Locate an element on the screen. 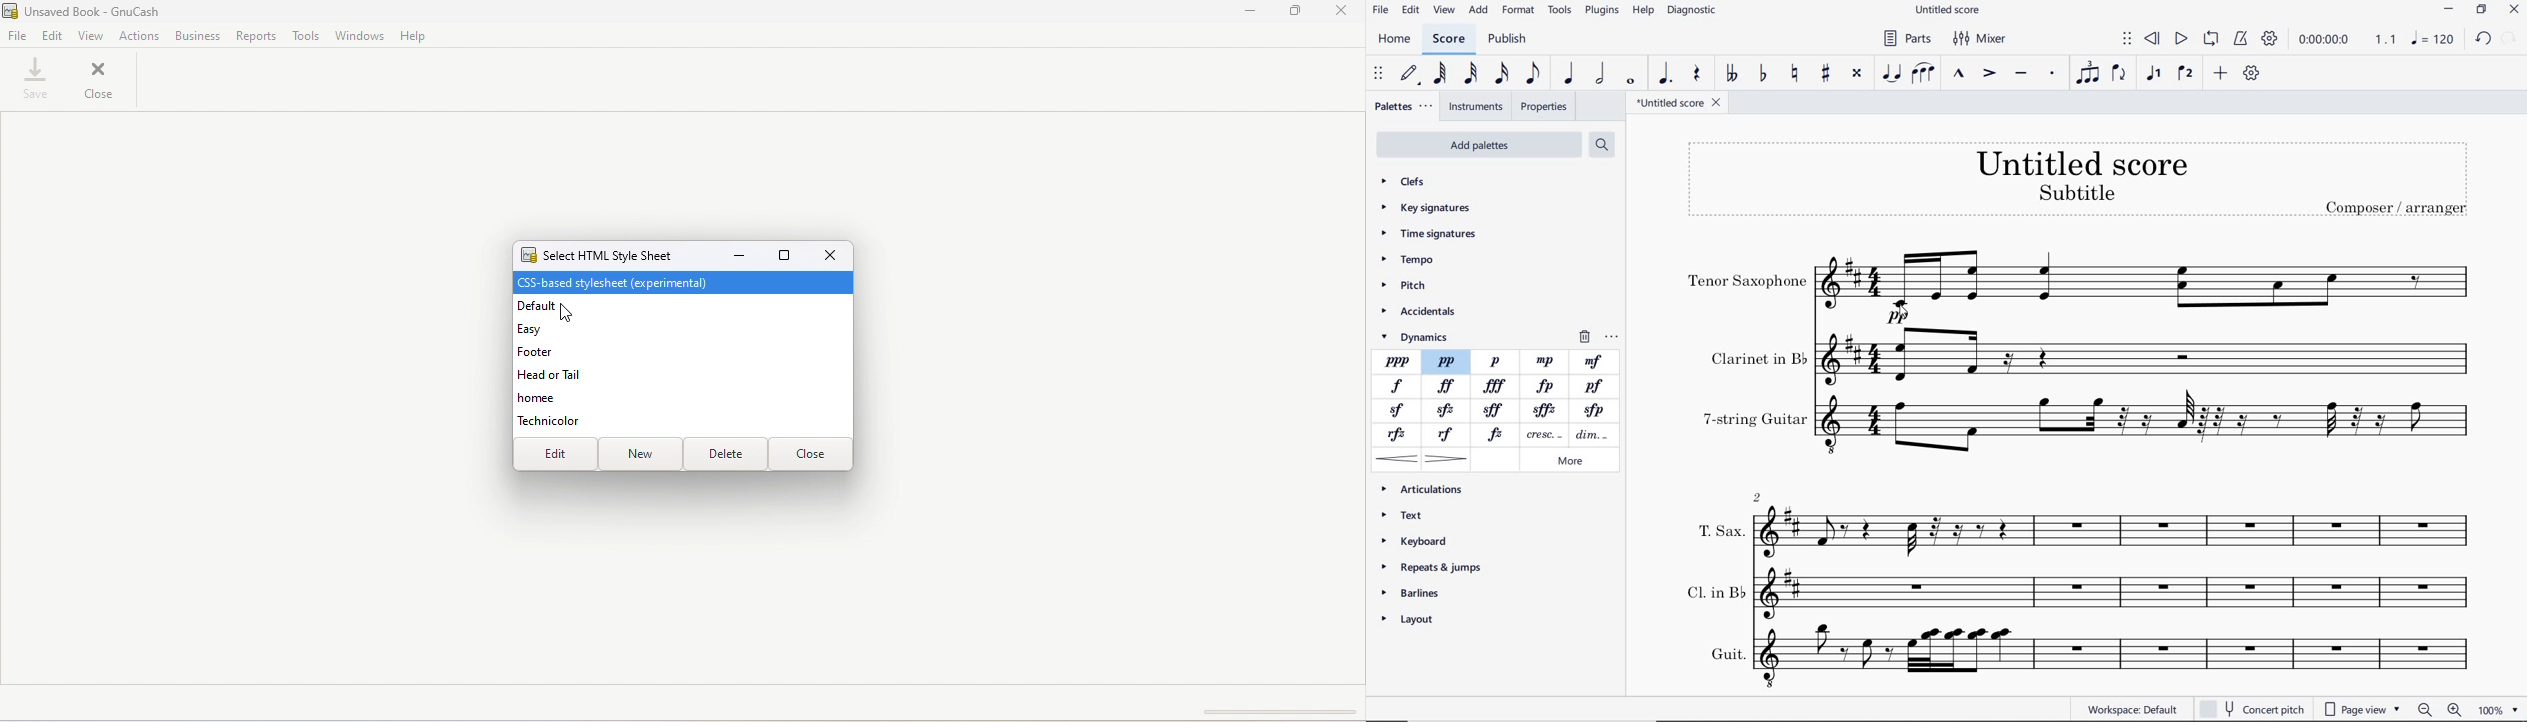 The width and height of the screenshot is (2548, 728). accidentals is located at coordinates (1423, 313).